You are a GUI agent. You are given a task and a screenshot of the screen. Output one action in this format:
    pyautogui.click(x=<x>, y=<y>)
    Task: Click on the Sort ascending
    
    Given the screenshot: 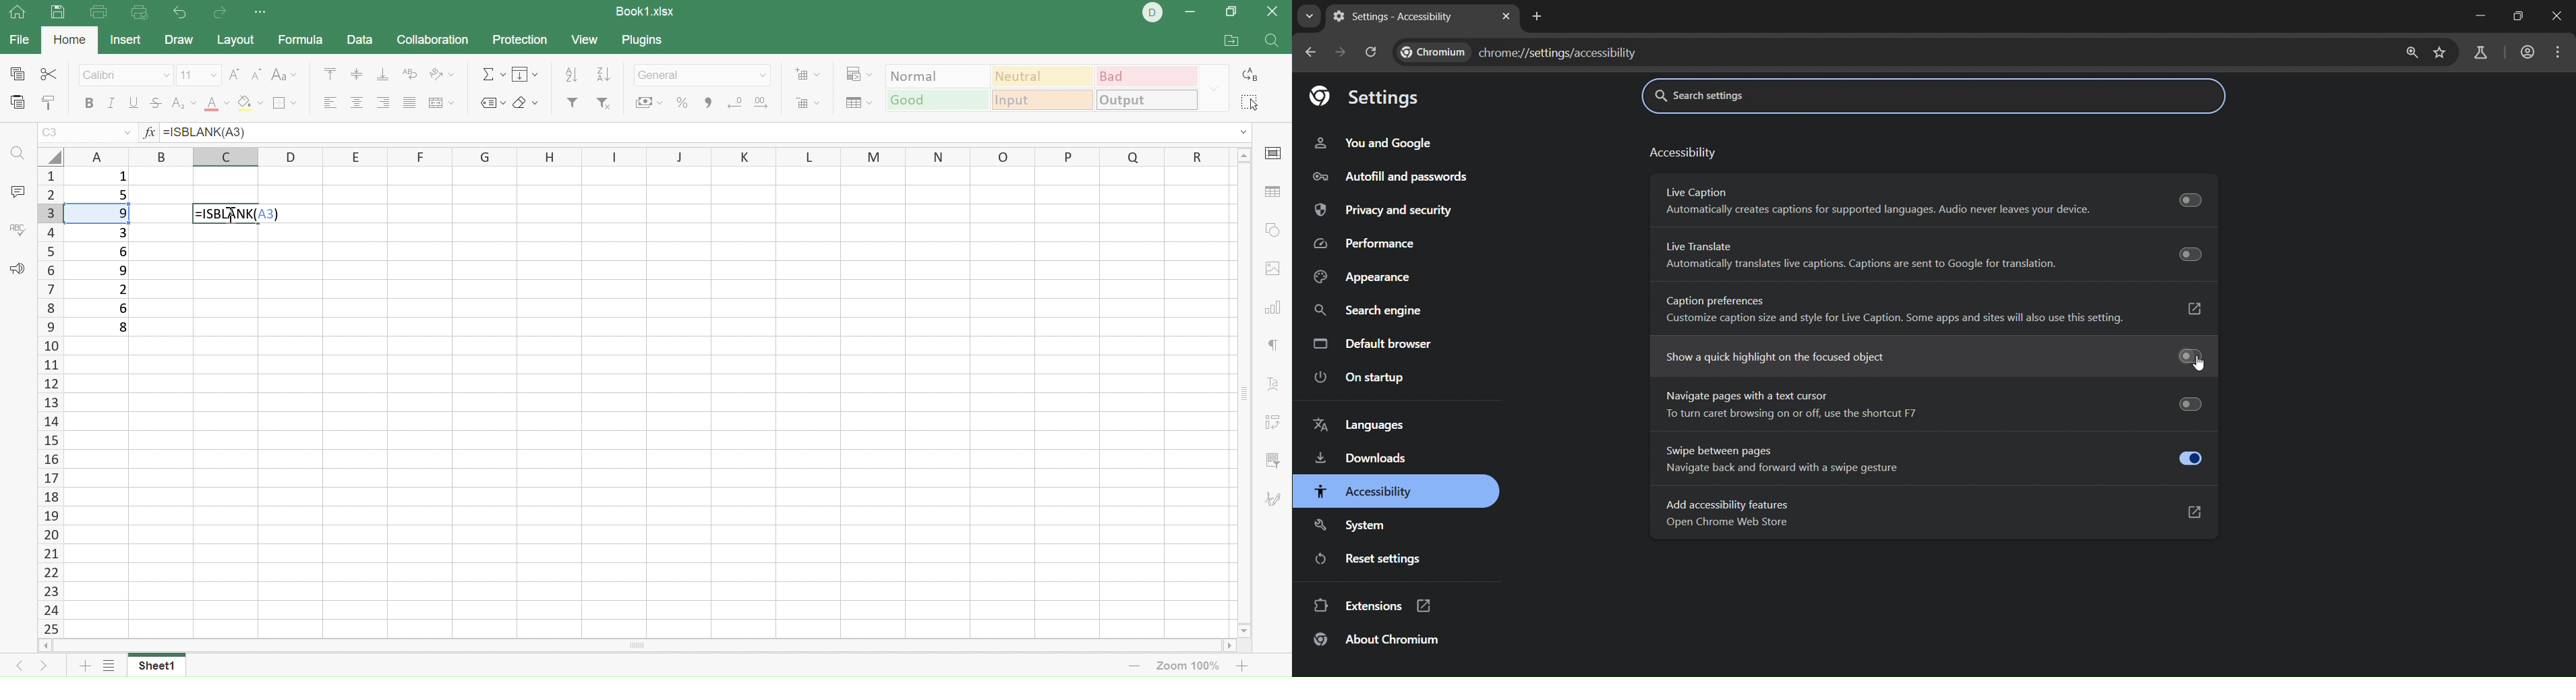 What is the action you would take?
    pyautogui.click(x=604, y=72)
    